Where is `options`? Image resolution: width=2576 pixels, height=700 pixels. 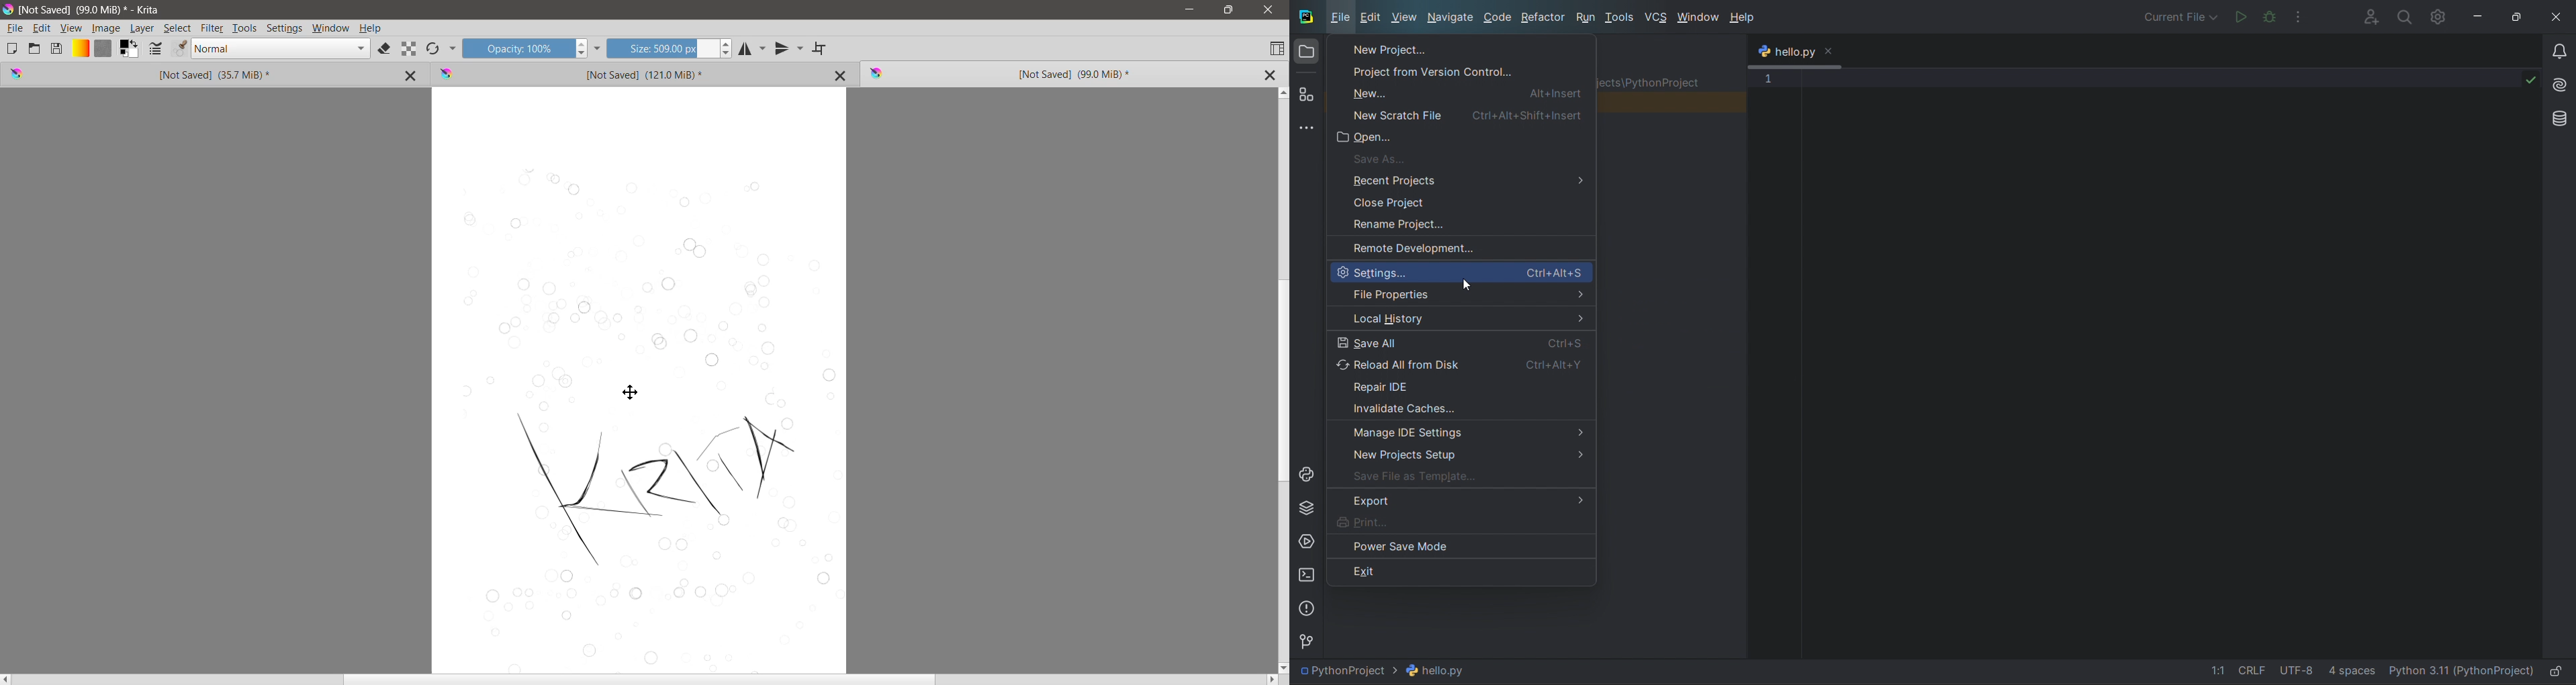 options is located at coordinates (2304, 17).